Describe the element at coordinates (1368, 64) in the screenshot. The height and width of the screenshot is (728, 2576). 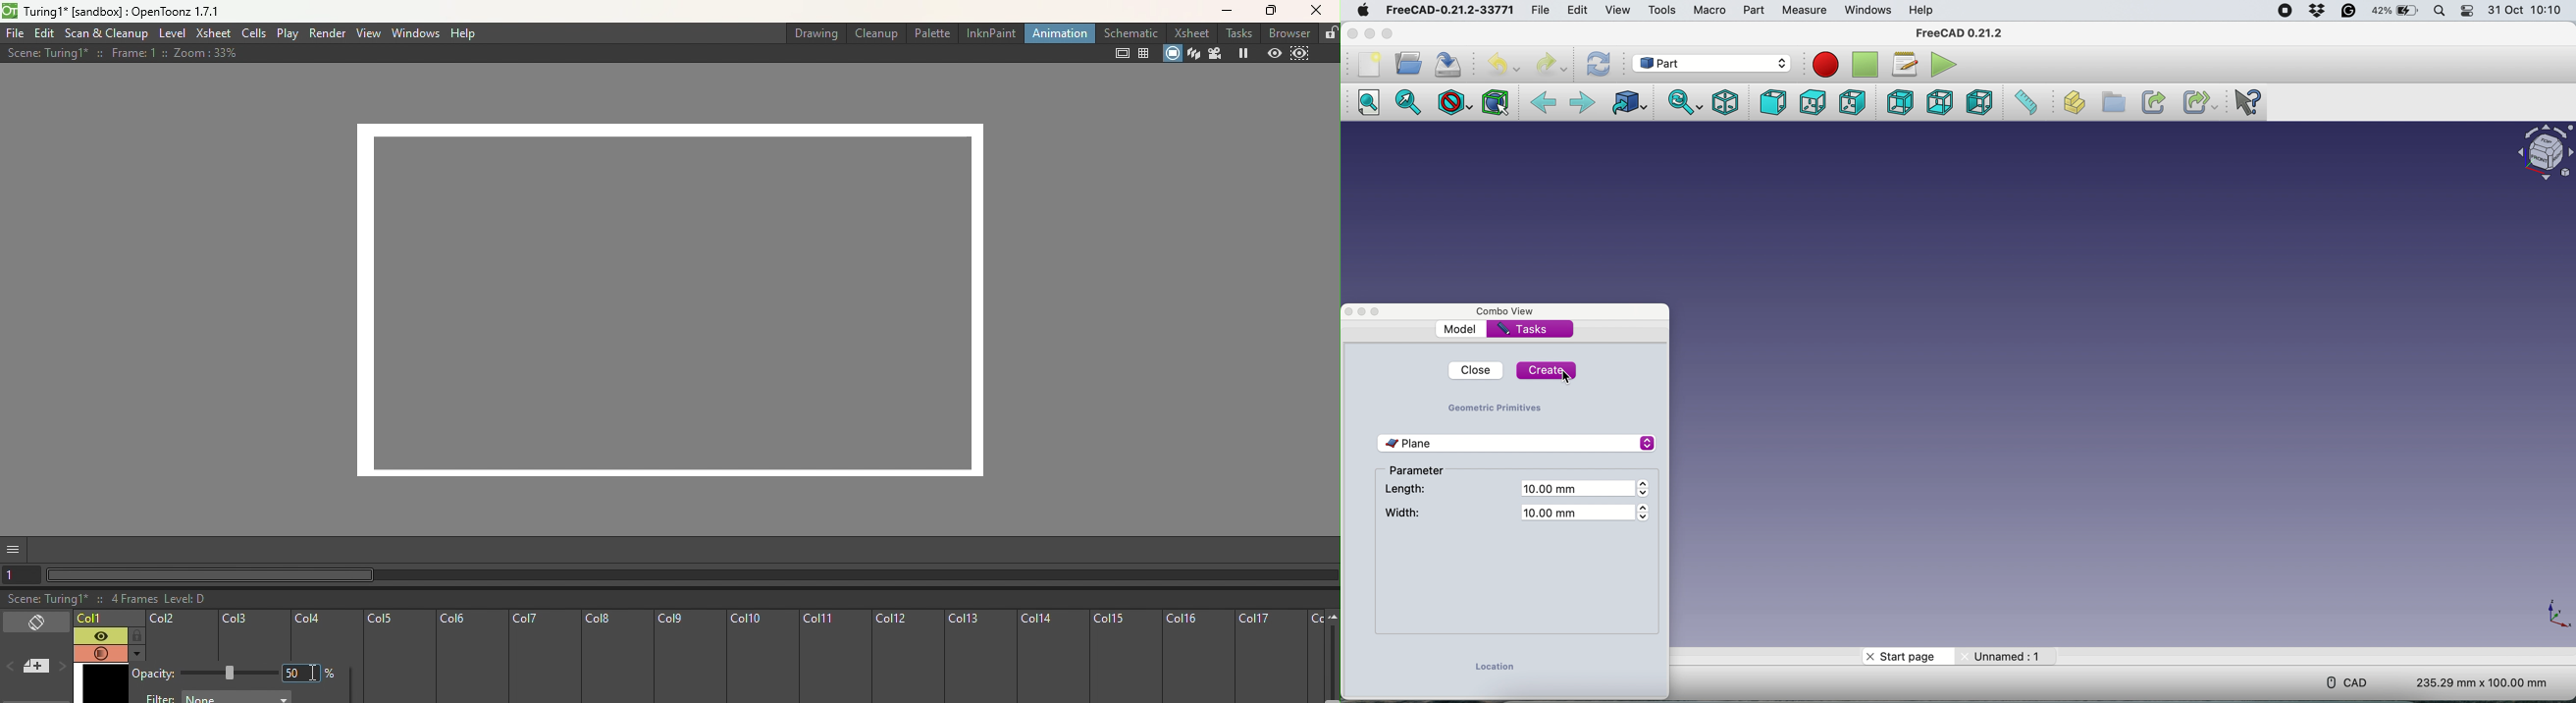
I see `New` at that location.